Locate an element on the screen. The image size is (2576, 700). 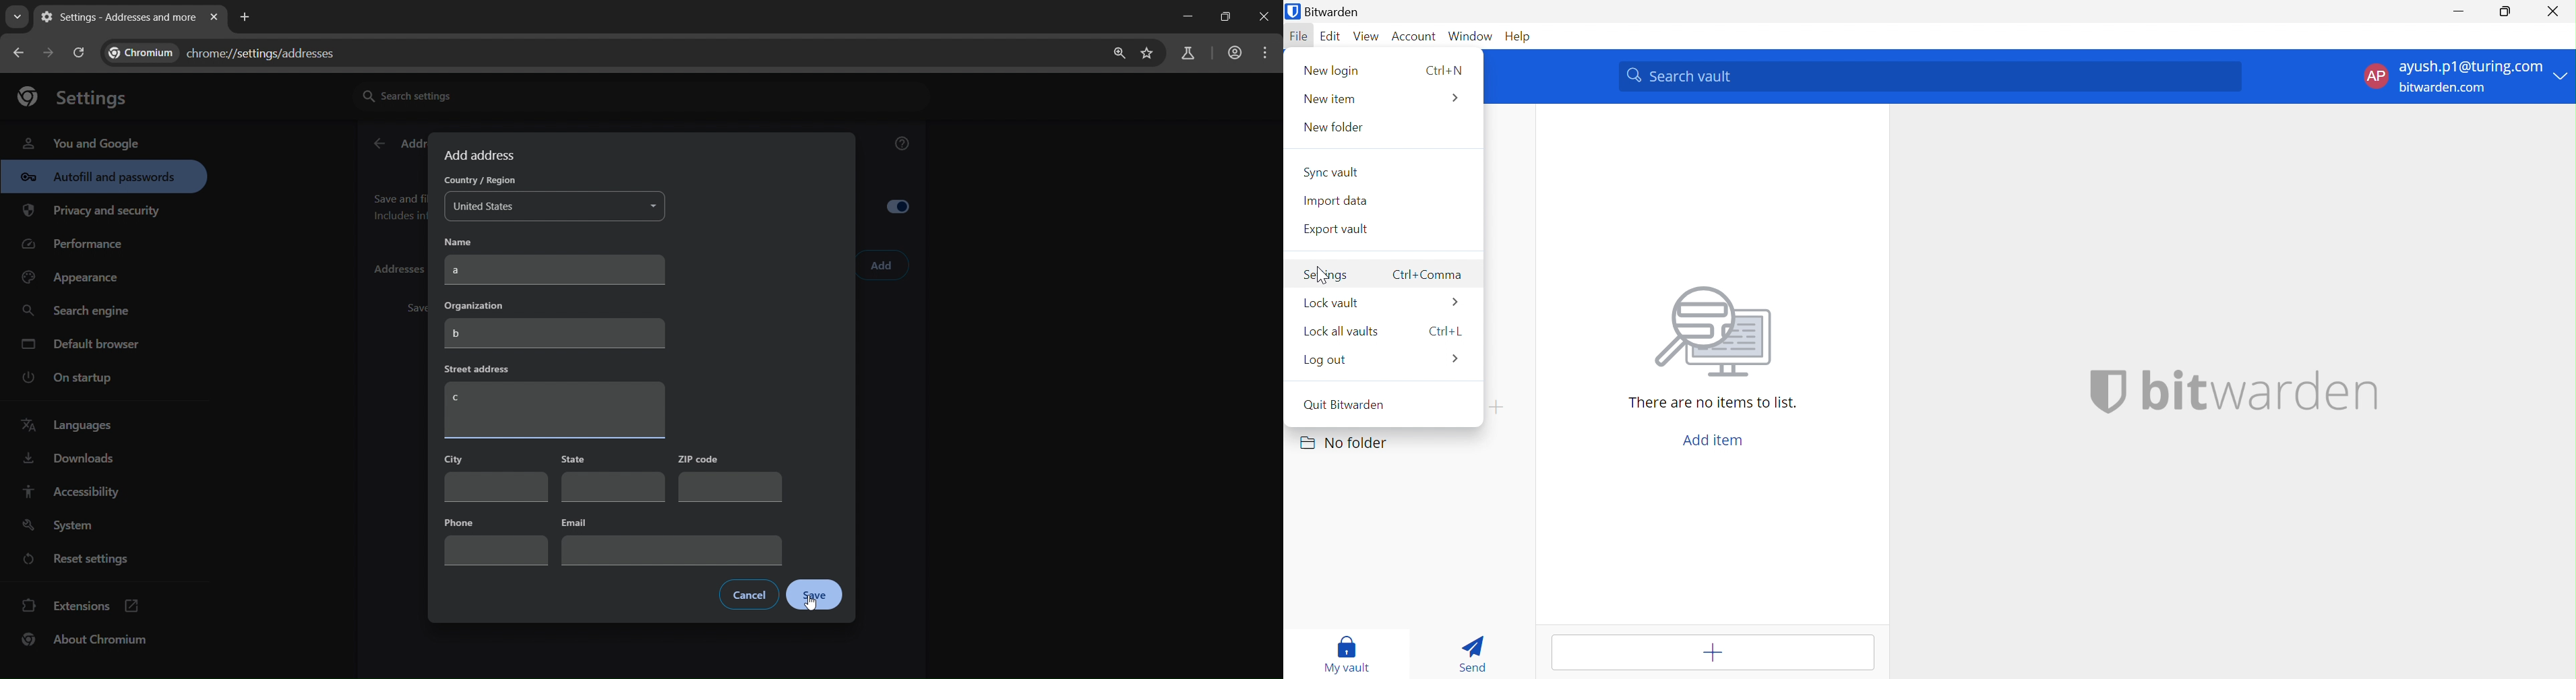
search panel is located at coordinates (1187, 54).